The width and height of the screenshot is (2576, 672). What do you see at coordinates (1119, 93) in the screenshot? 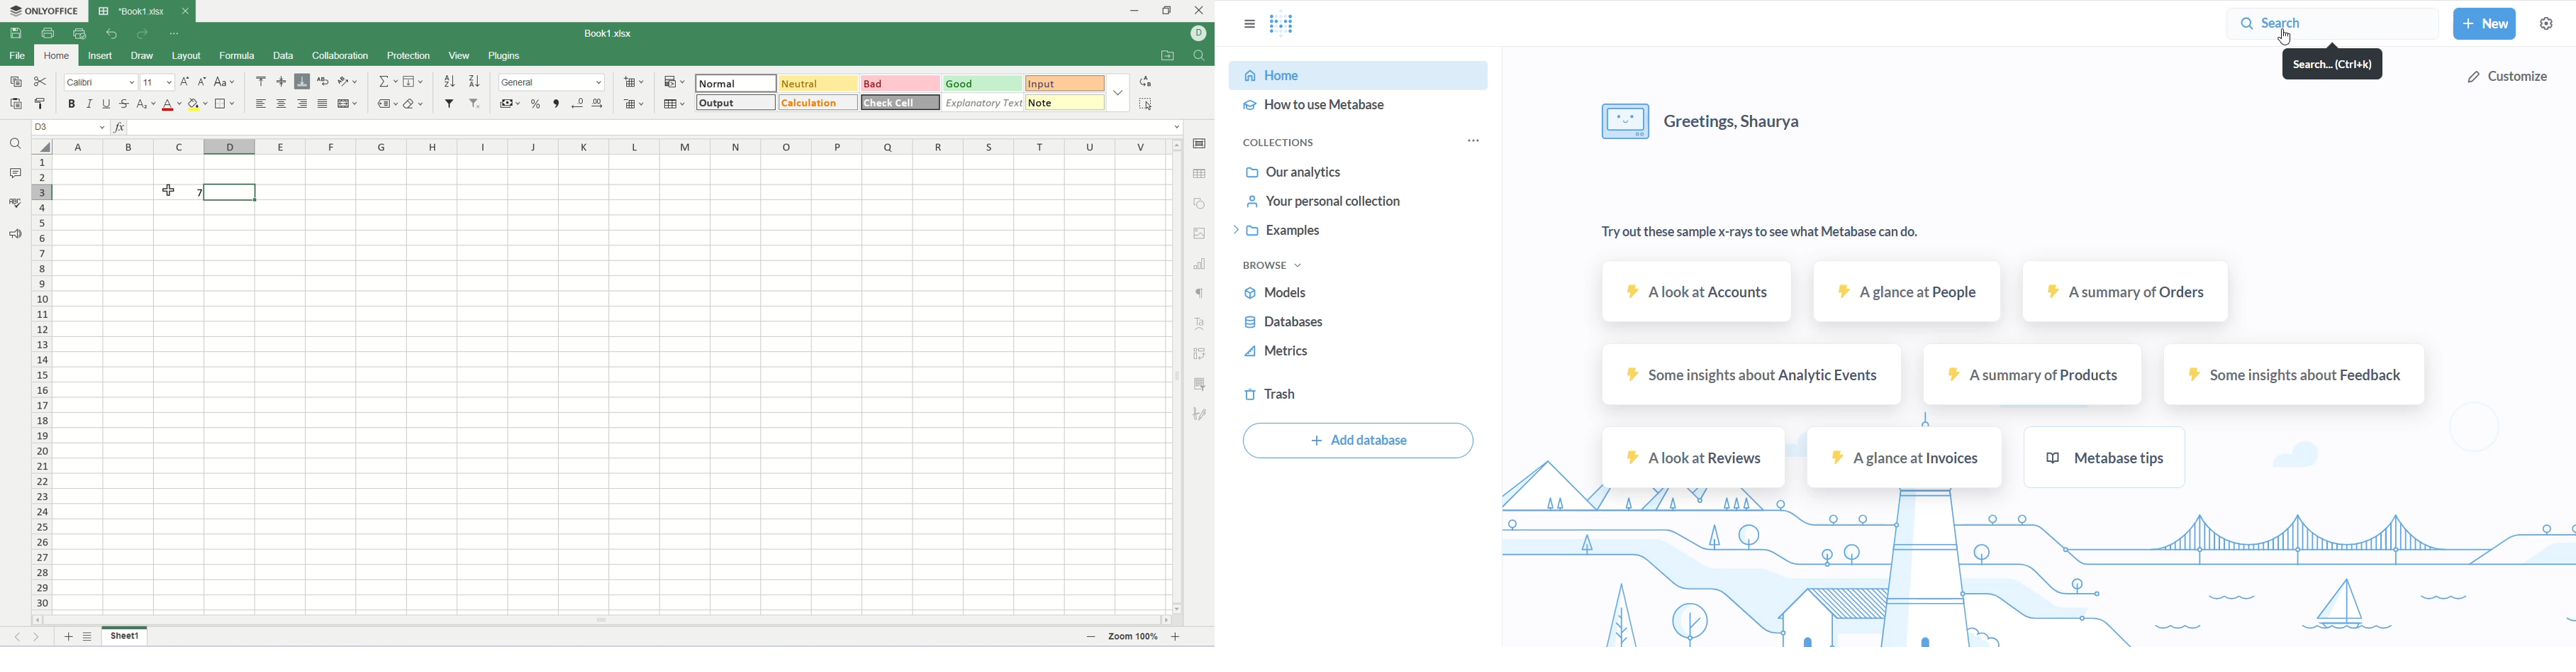
I see `style option` at bounding box center [1119, 93].